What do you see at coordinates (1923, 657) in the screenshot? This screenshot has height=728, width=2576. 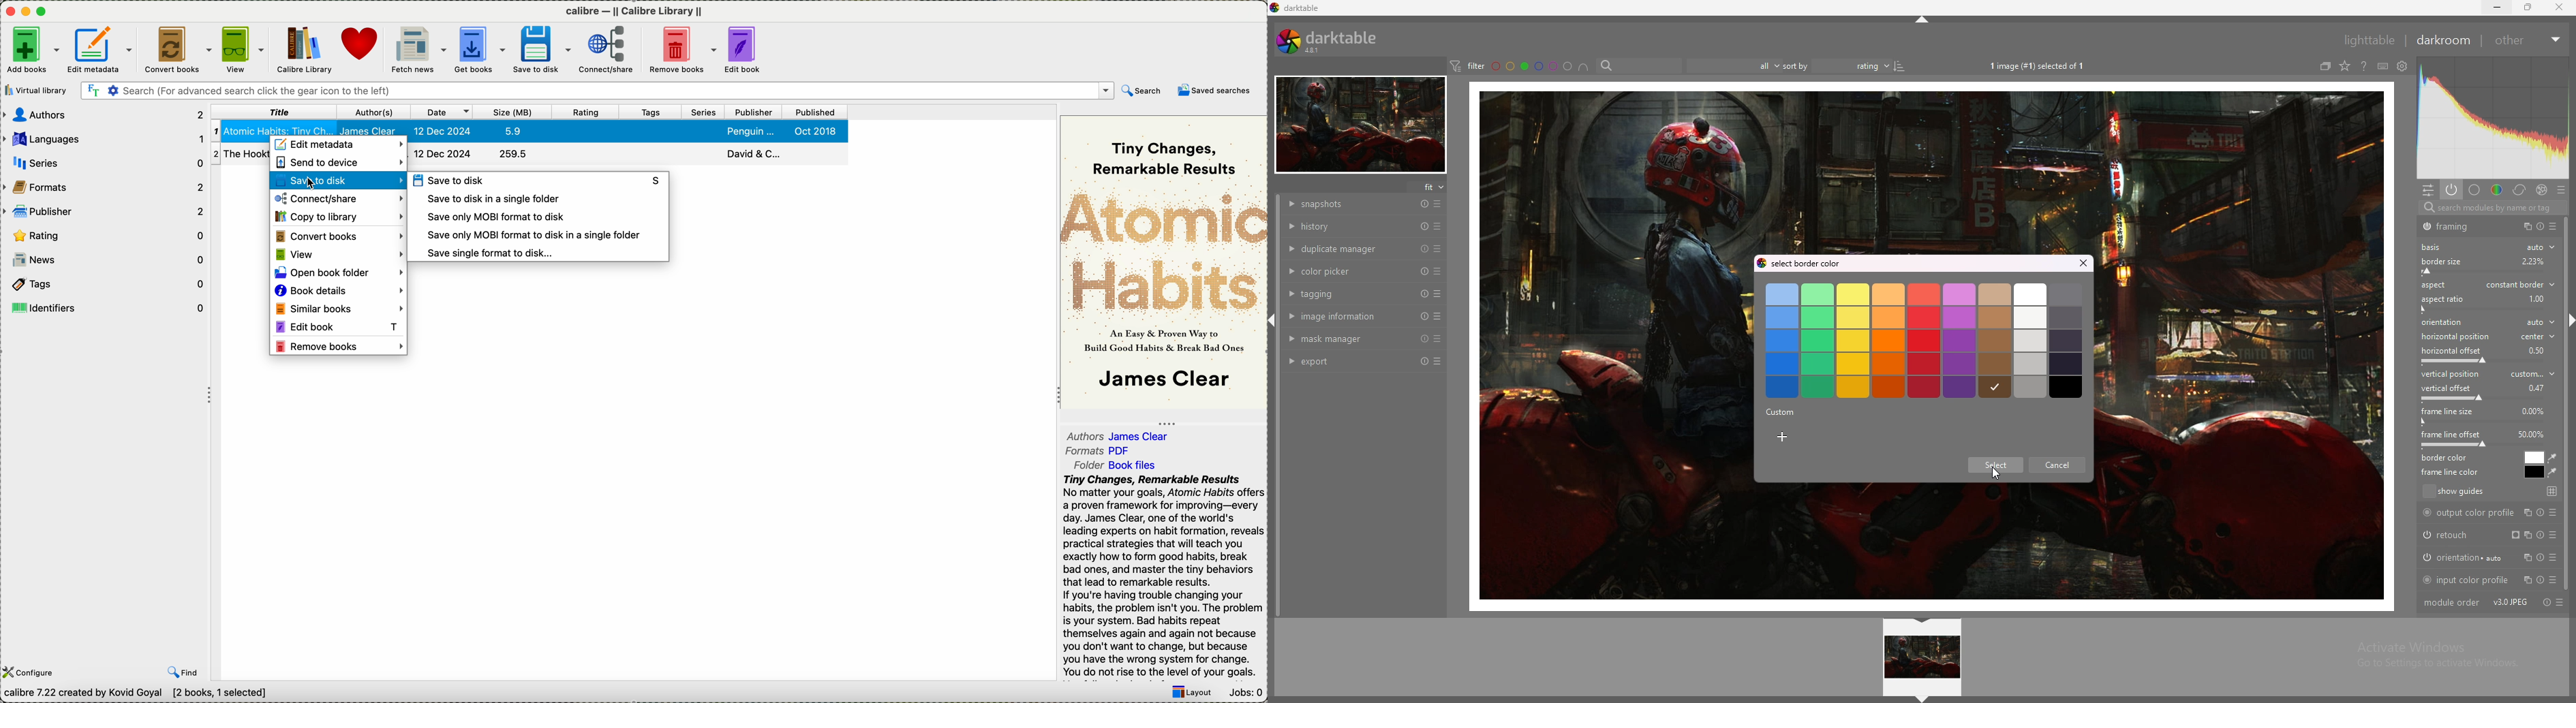 I see `image preview` at bounding box center [1923, 657].